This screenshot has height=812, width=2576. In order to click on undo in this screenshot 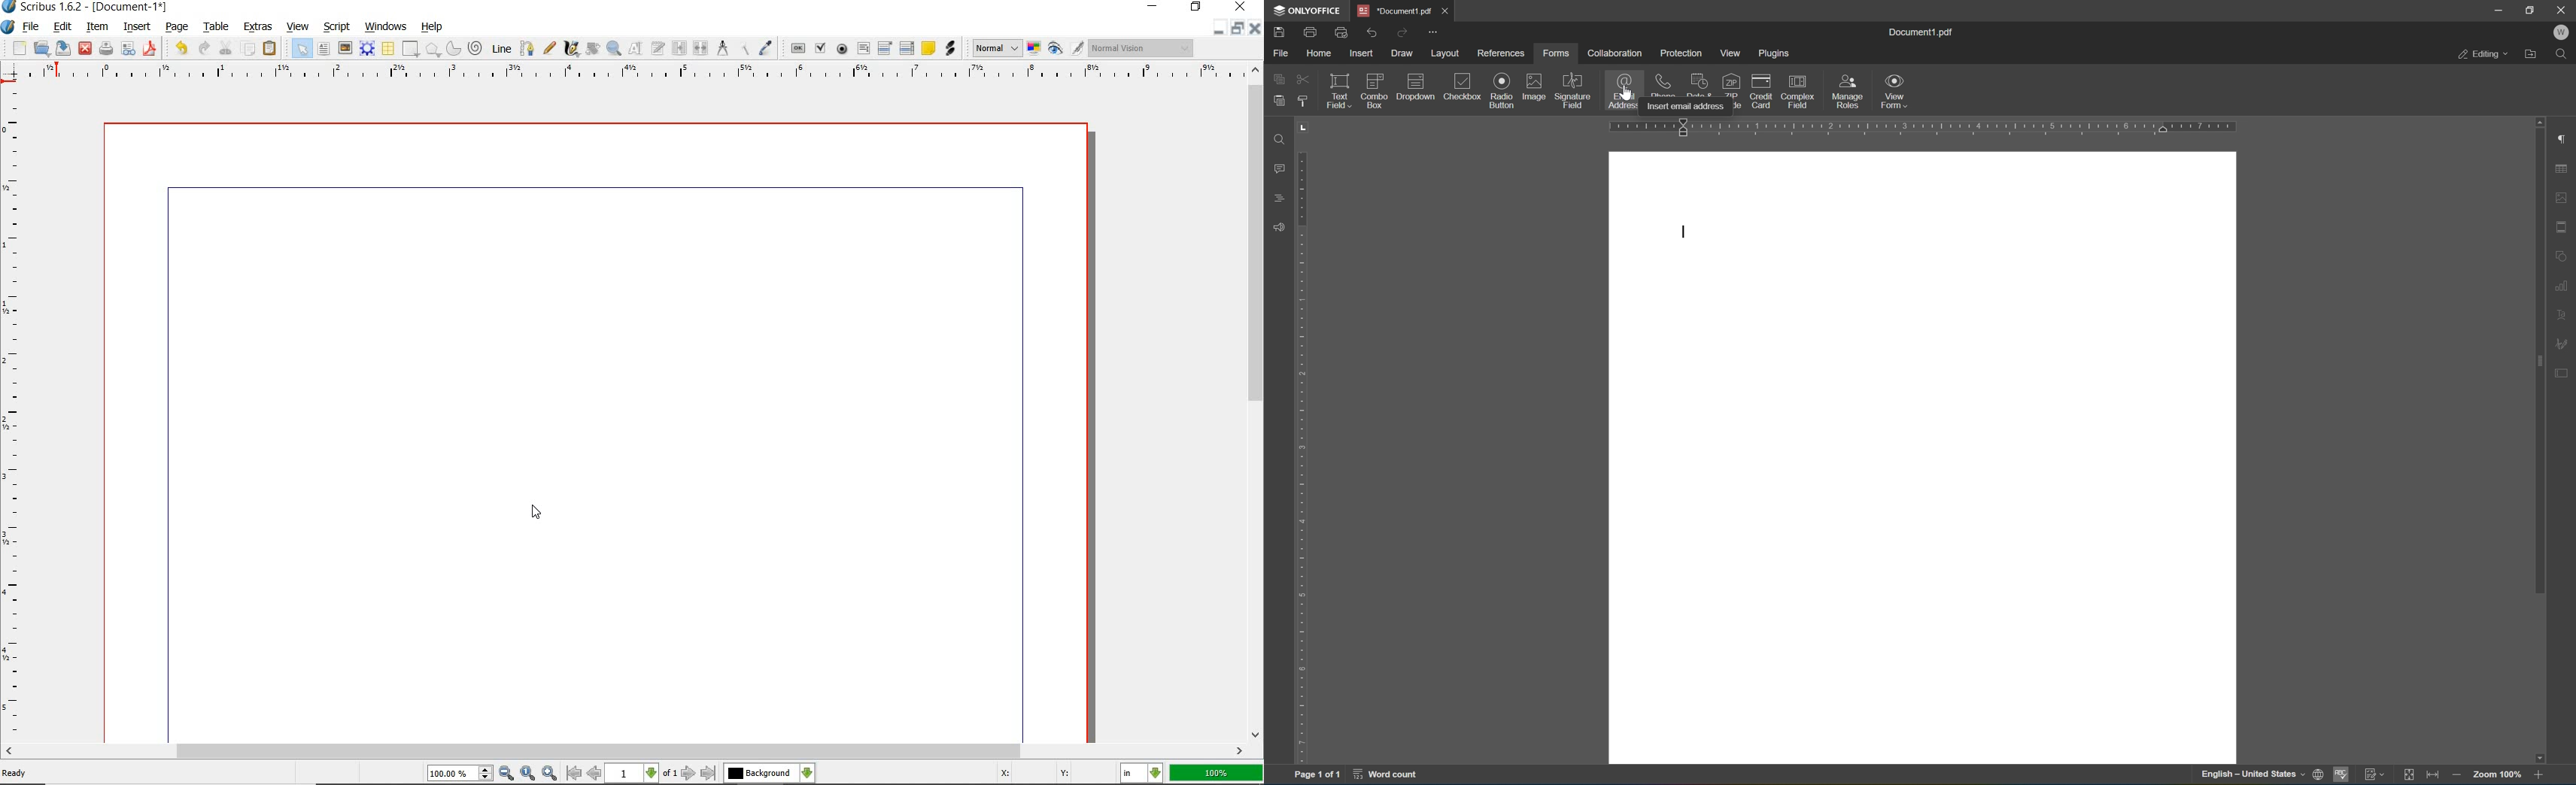, I will do `click(181, 48)`.